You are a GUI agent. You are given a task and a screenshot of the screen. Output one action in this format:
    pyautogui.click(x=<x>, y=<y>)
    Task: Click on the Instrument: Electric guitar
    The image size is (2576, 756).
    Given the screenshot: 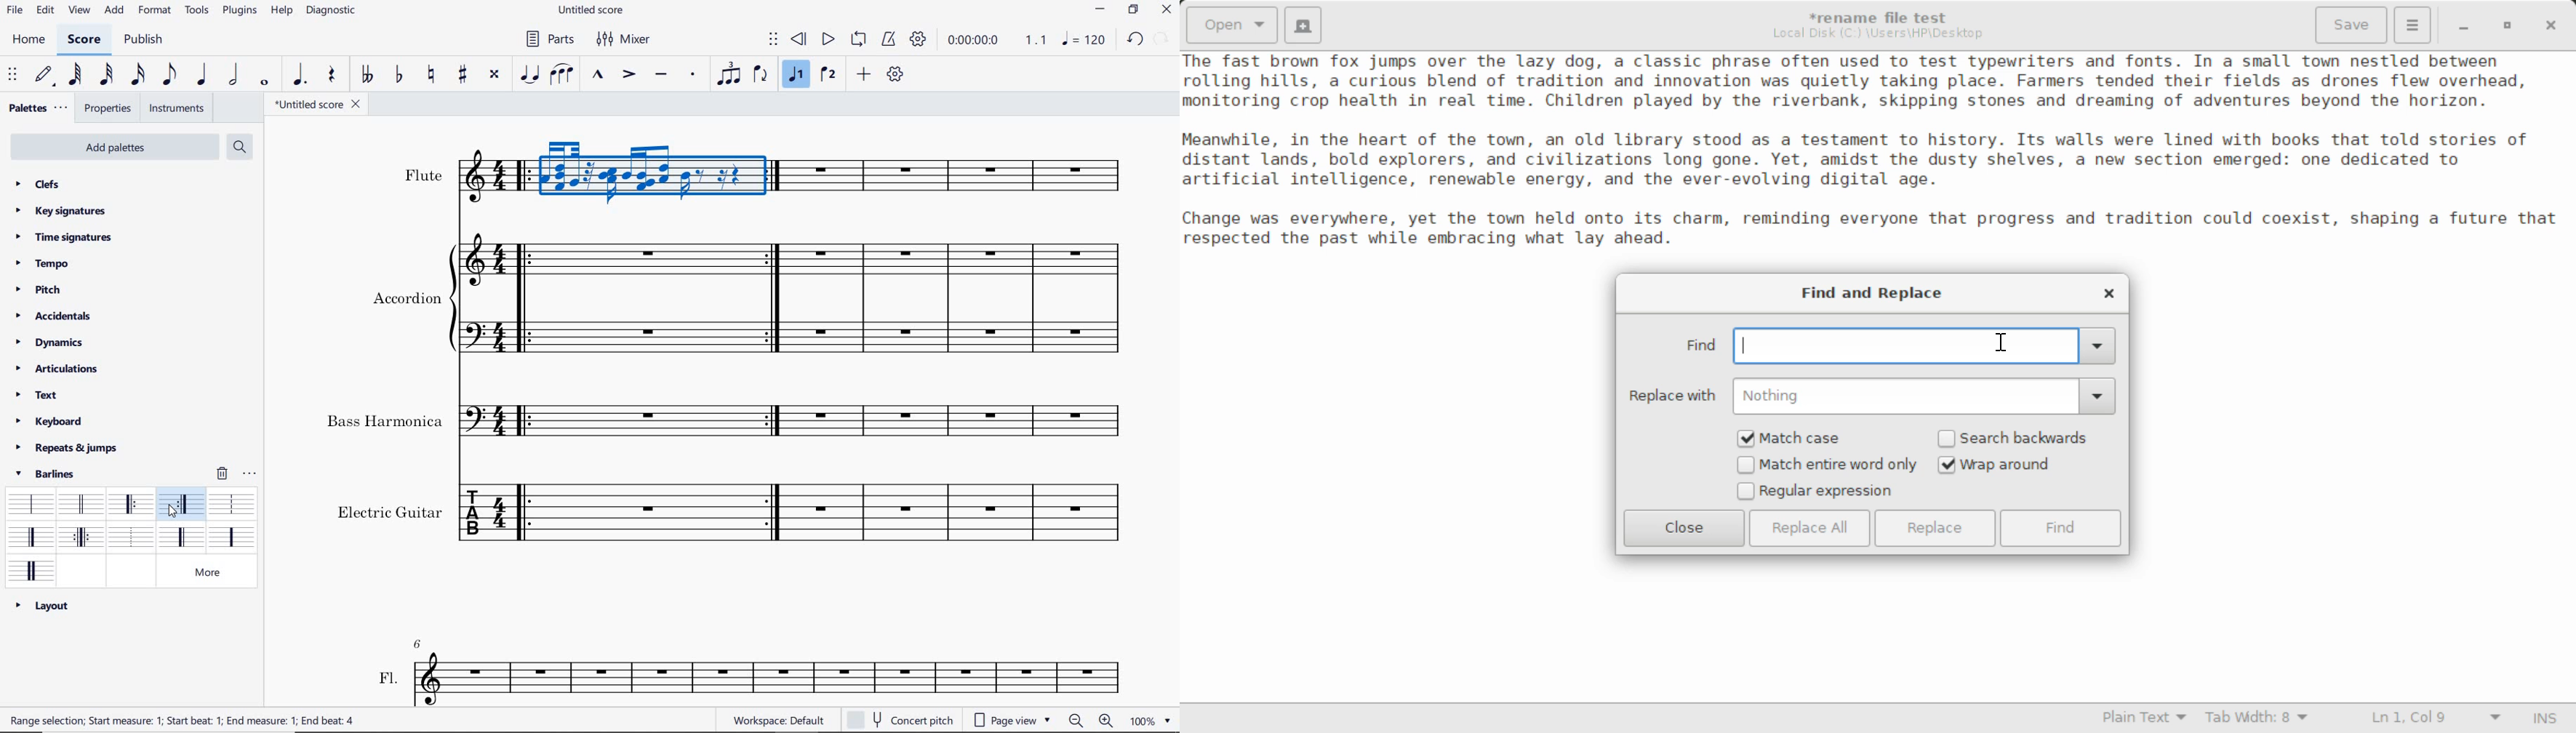 What is the action you would take?
    pyautogui.click(x=483, y=516)
    